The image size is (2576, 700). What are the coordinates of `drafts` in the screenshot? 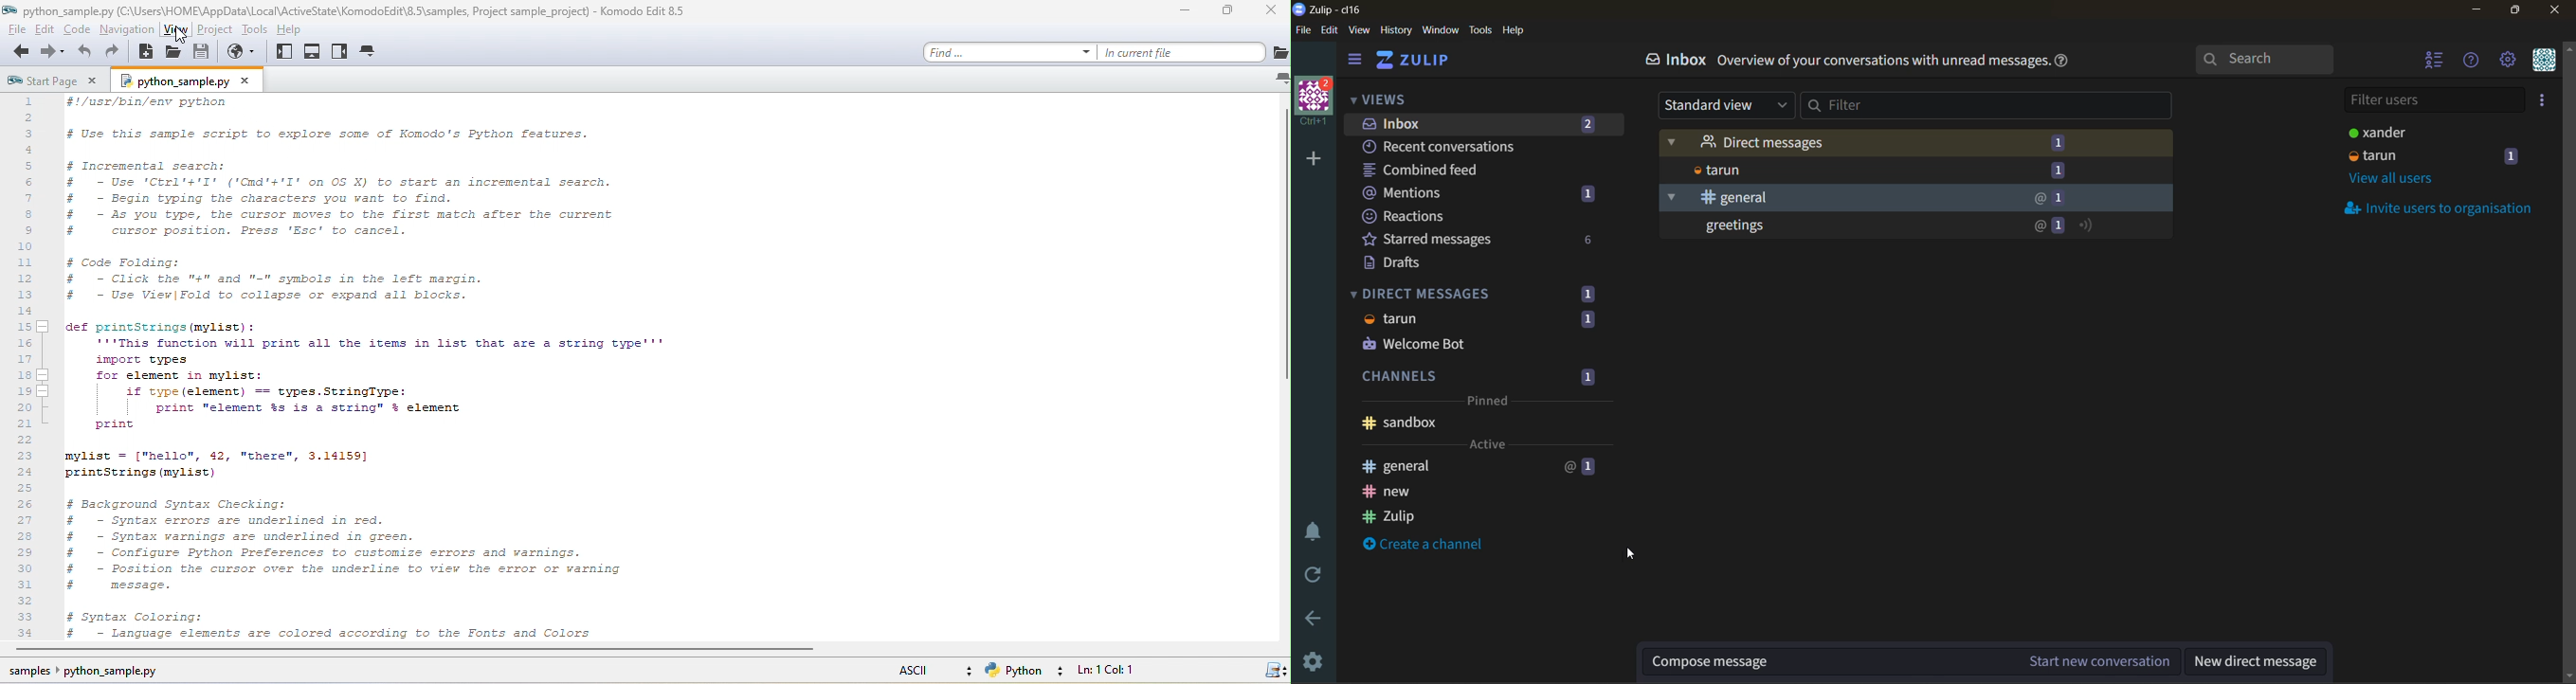 It's located at (1409, 264).